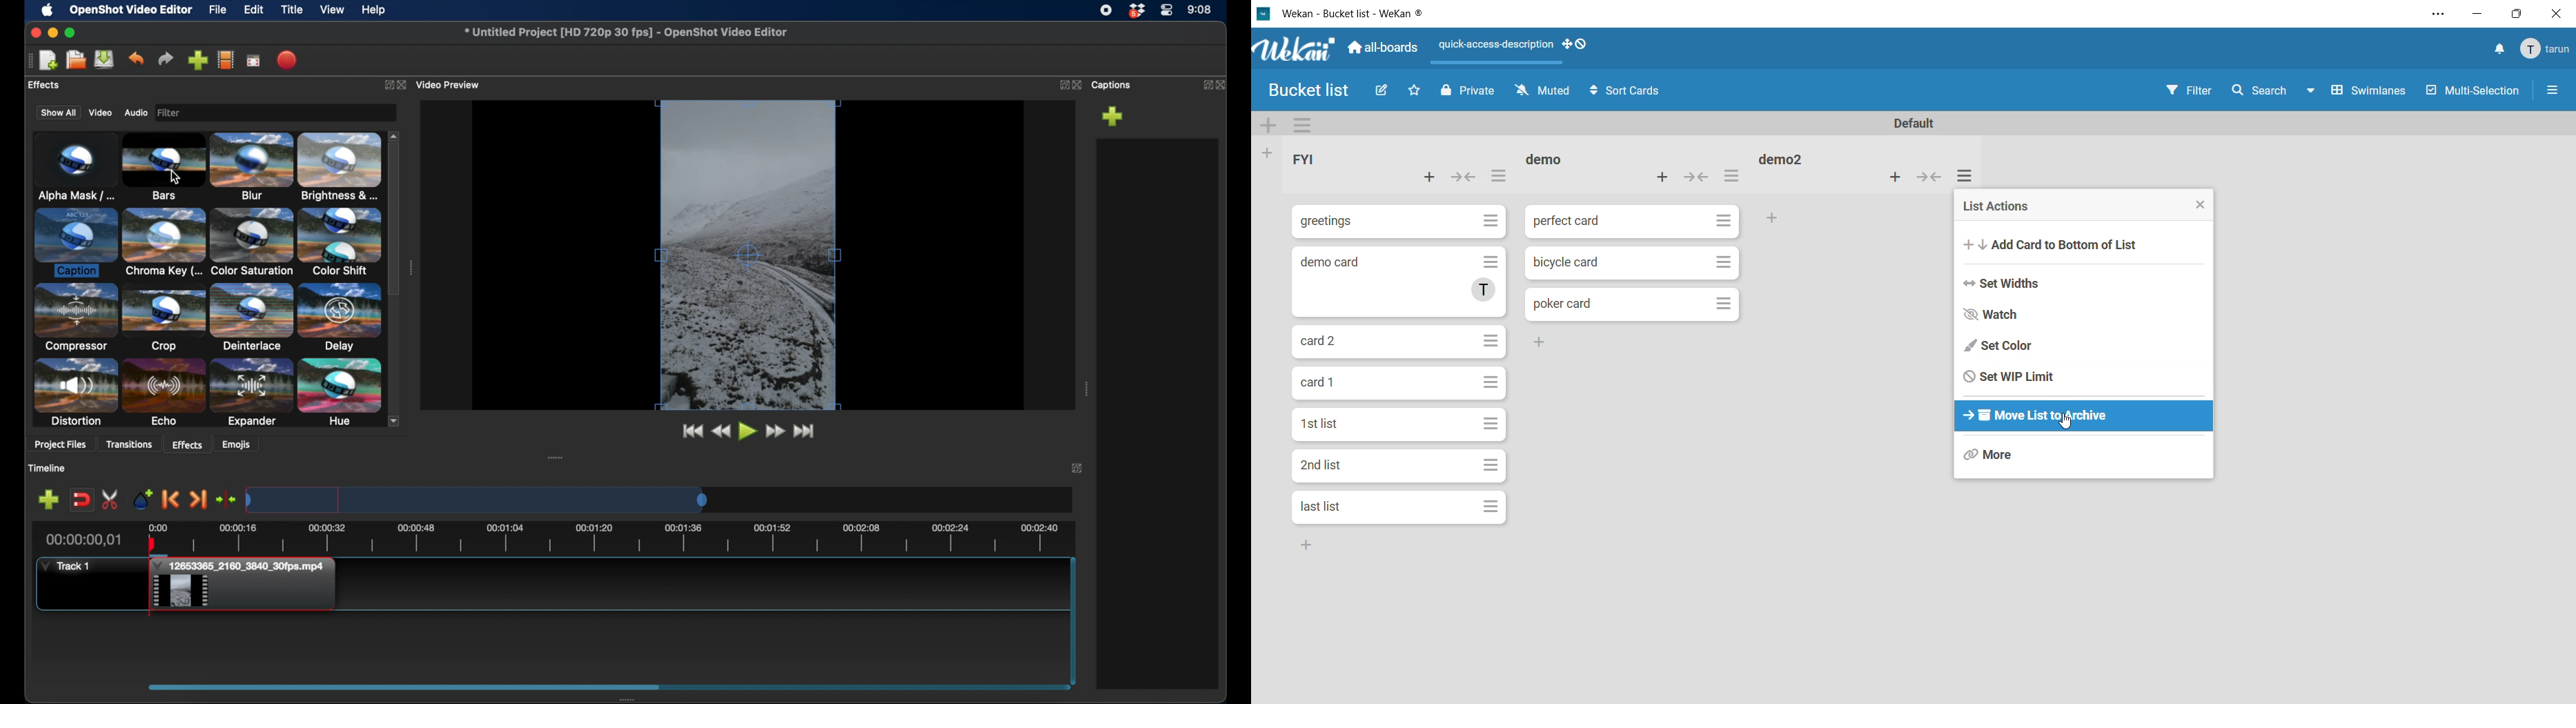 The height and width of the screenshot is (728, 2576). What do you see at coordinates (2009, 284) in the screenshot?
I see `set widths` at bounding box center [2009, 284].